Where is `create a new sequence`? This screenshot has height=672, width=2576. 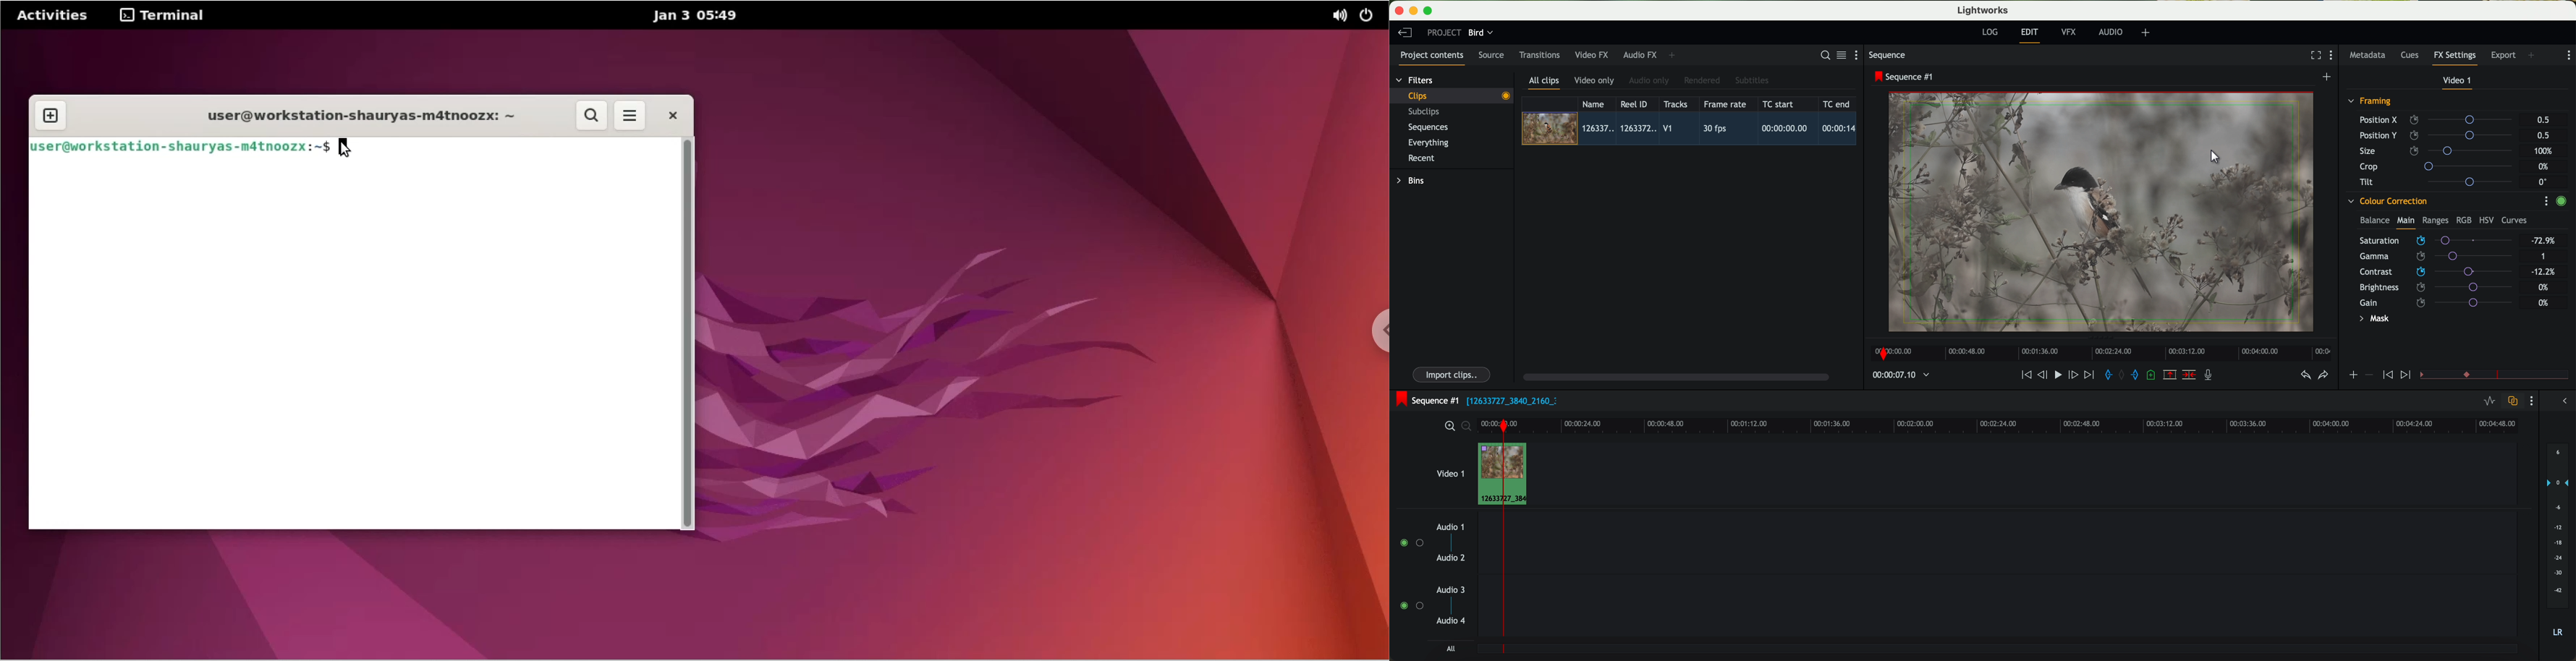 create a new sequence is located at coordinates (2328, 77).